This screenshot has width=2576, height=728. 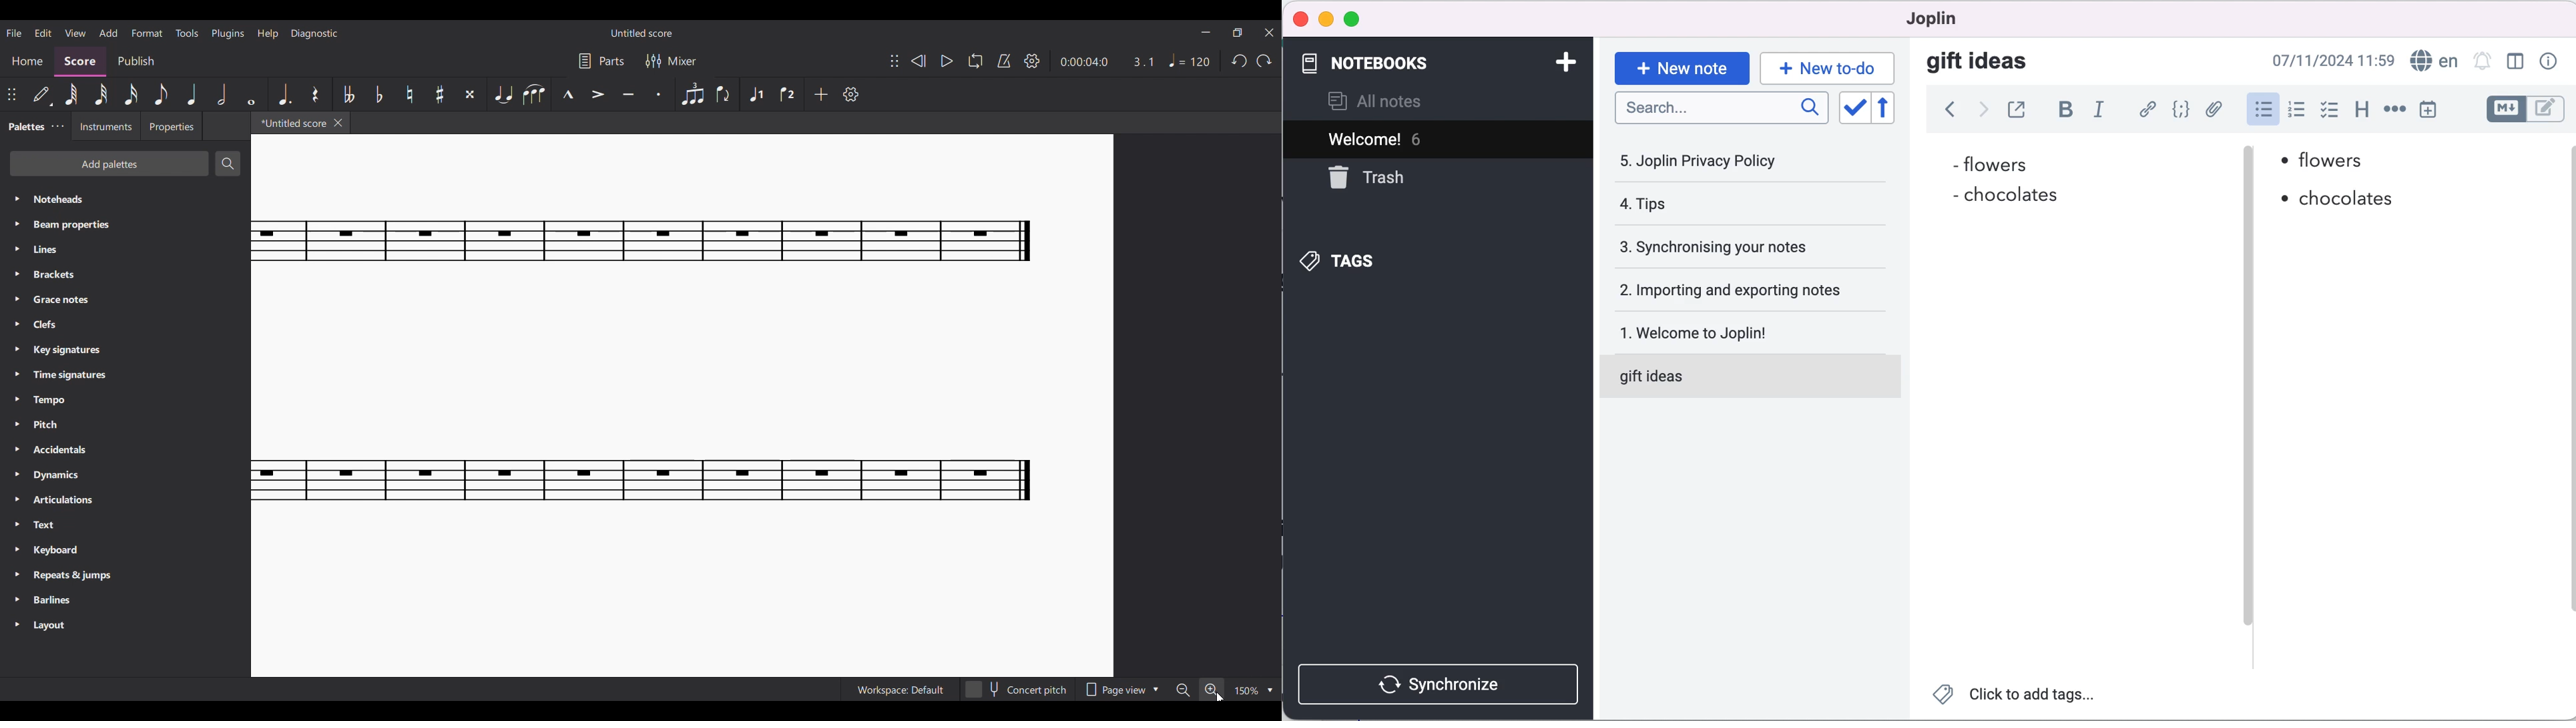 What do you see at coordinates (1358, 18) in the screenshot?
I see `maximize` at bounding box center [1358, 18].